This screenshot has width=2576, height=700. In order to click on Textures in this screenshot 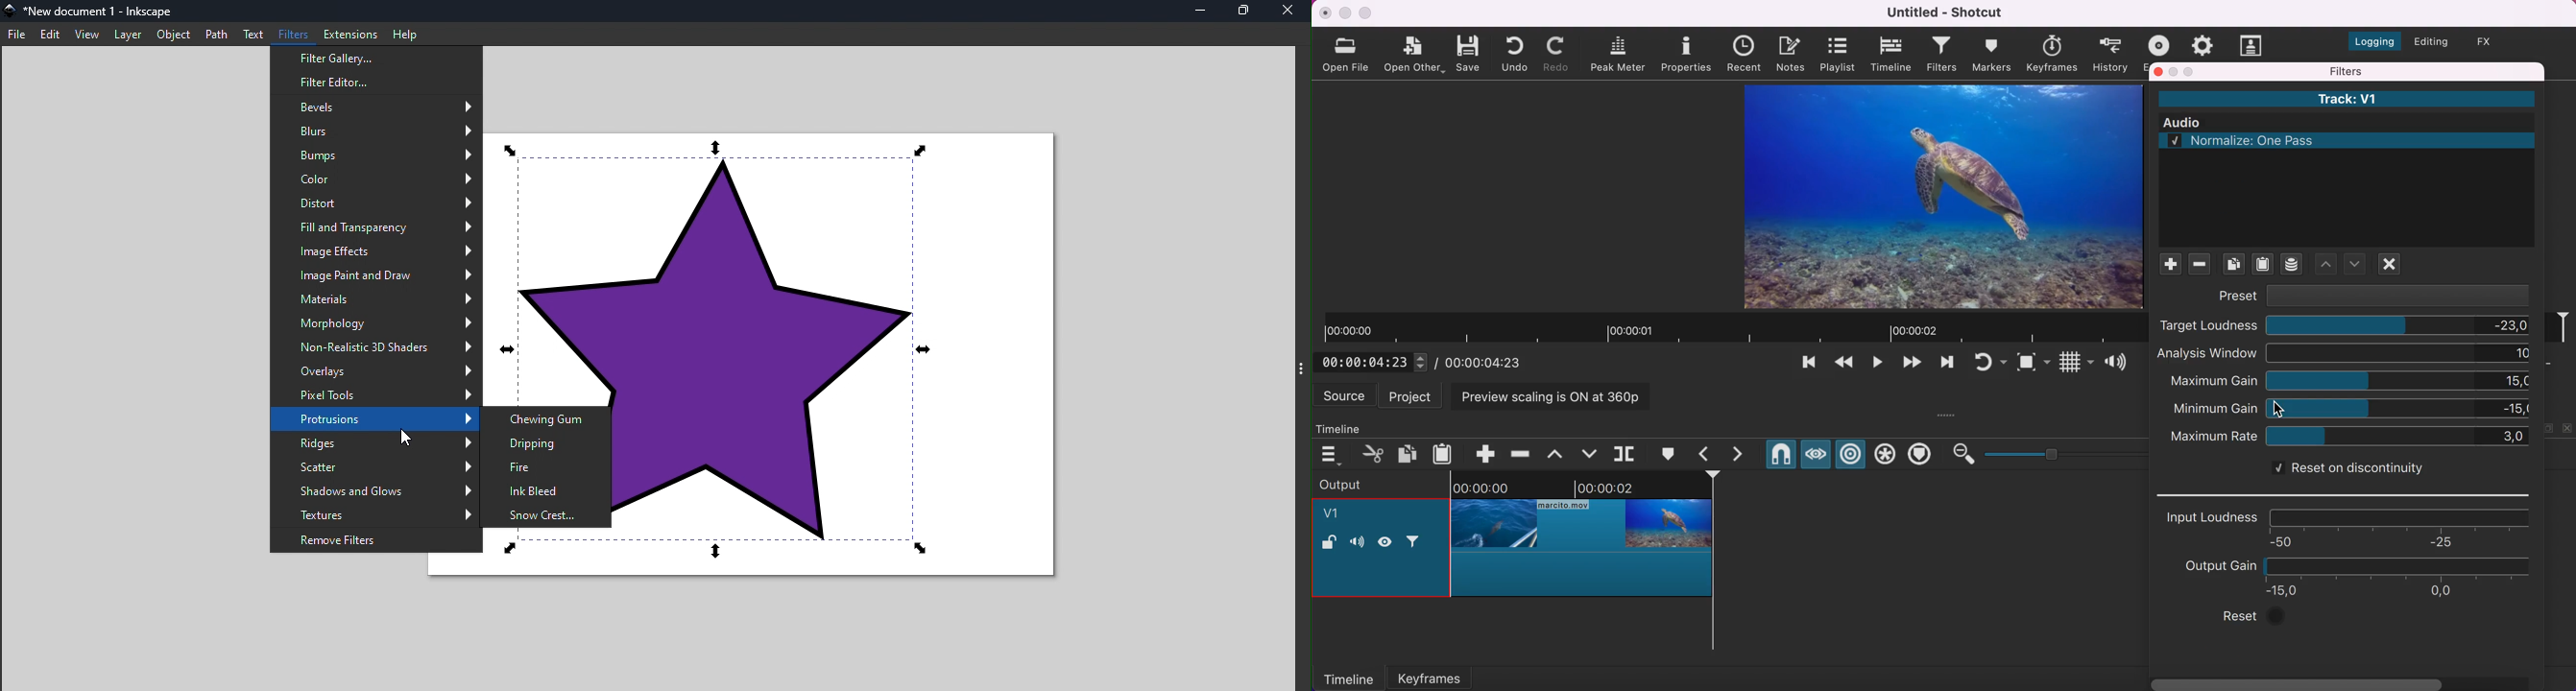, I will do `click(374, 512)`.